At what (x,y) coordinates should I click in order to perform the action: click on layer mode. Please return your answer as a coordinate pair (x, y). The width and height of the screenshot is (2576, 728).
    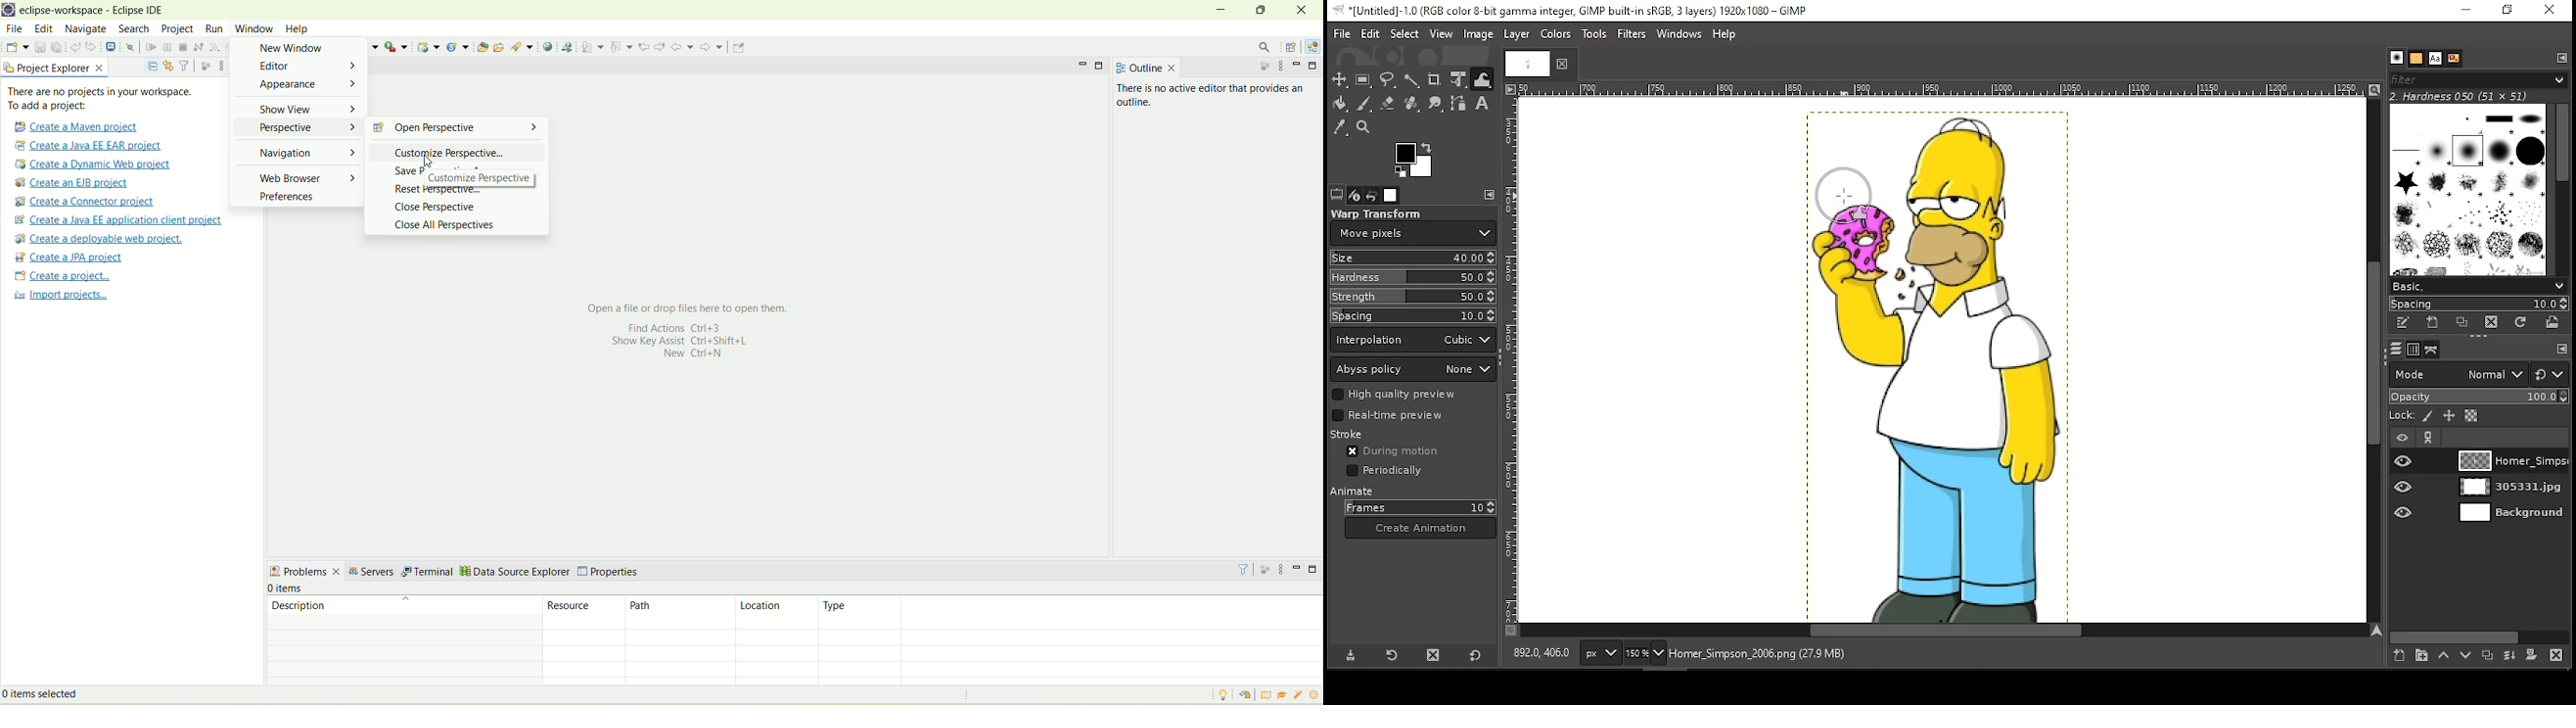
    Looking at the image, I should click on (2459, 374).